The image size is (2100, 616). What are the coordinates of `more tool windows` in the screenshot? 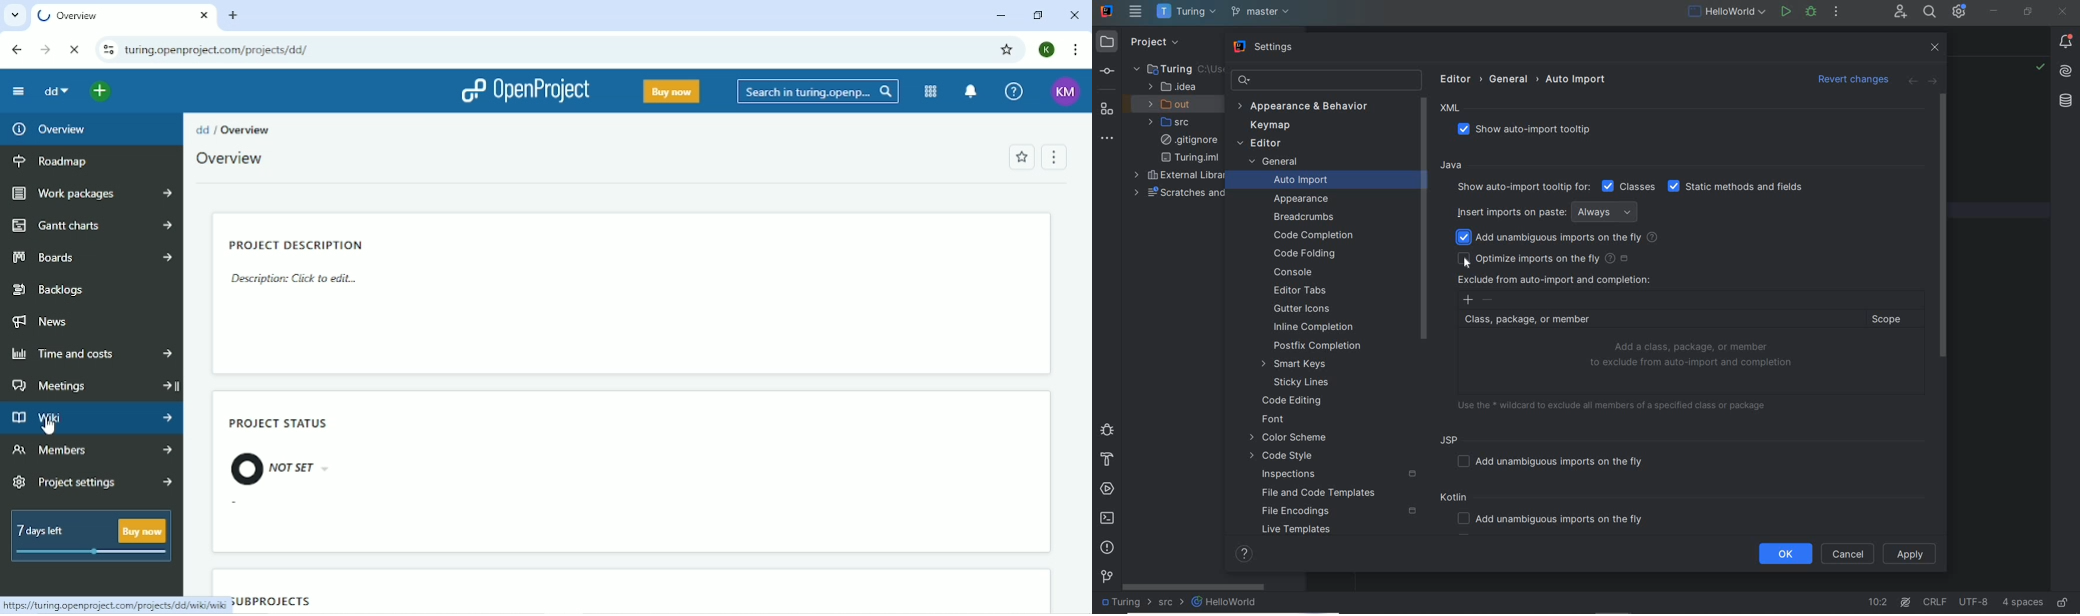 It's located at (1108, 139).